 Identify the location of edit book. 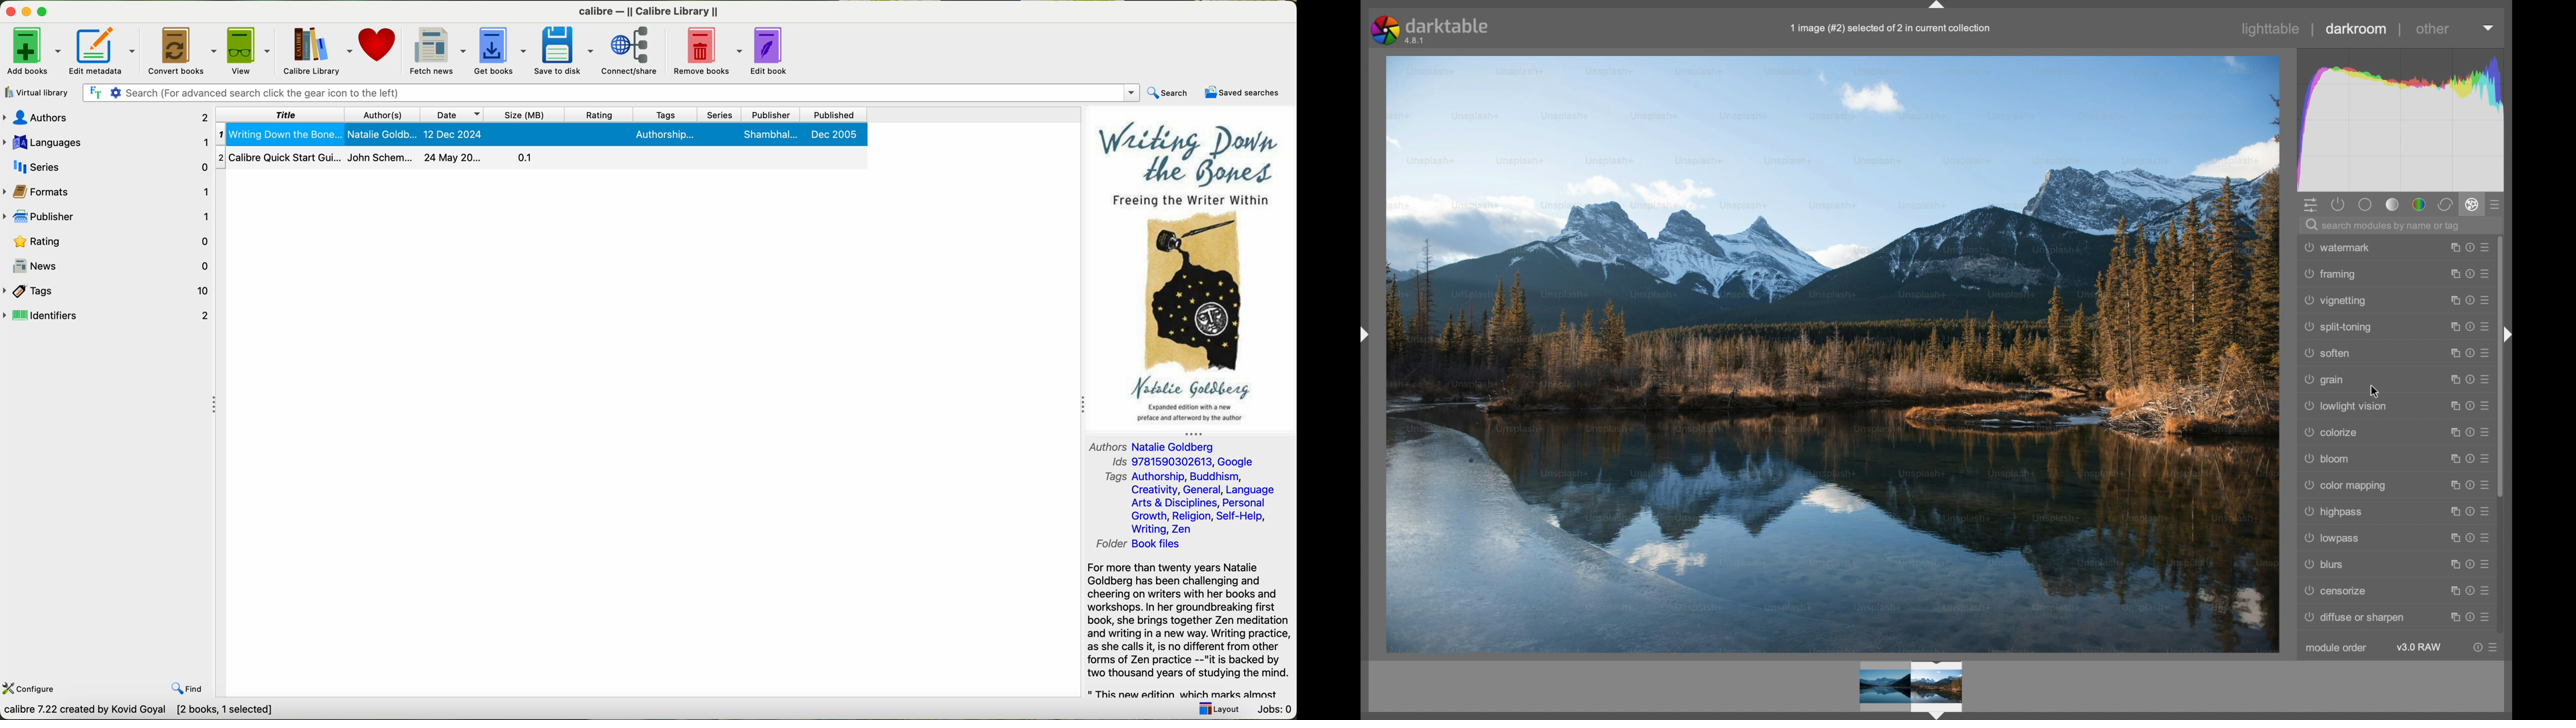
(773, 51).